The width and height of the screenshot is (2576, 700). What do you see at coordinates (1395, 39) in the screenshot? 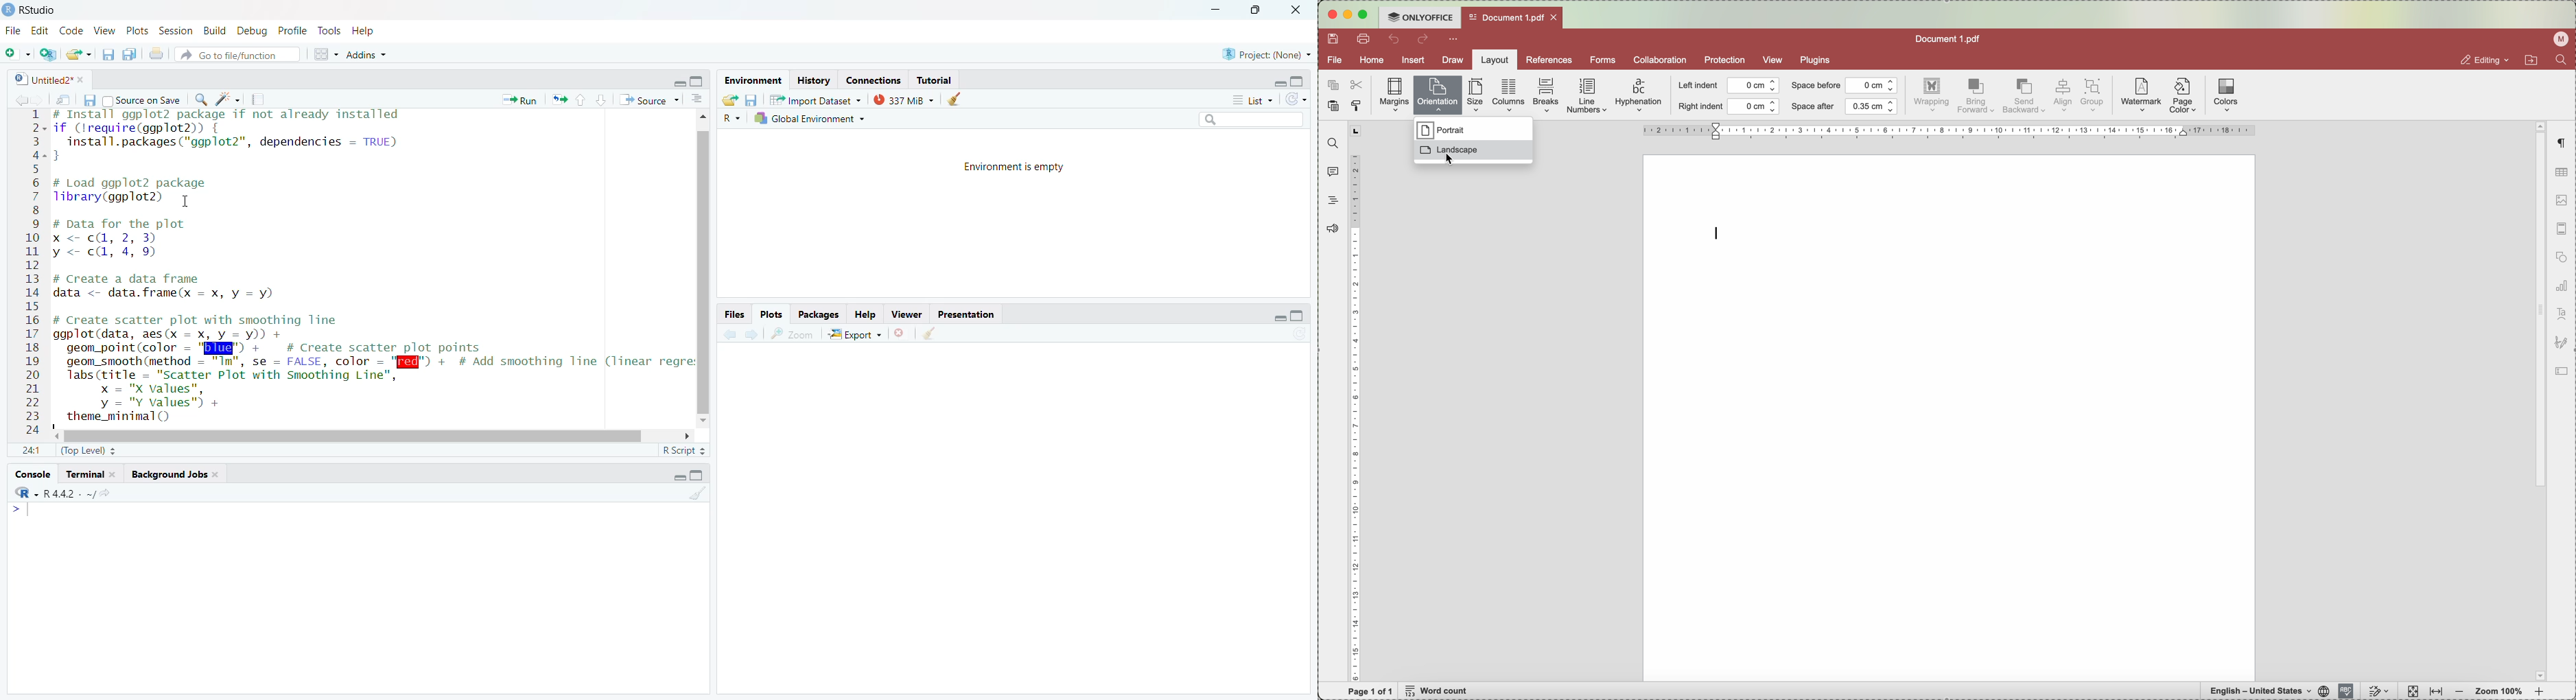
I see `undo` at bounding box center [1395, 39].